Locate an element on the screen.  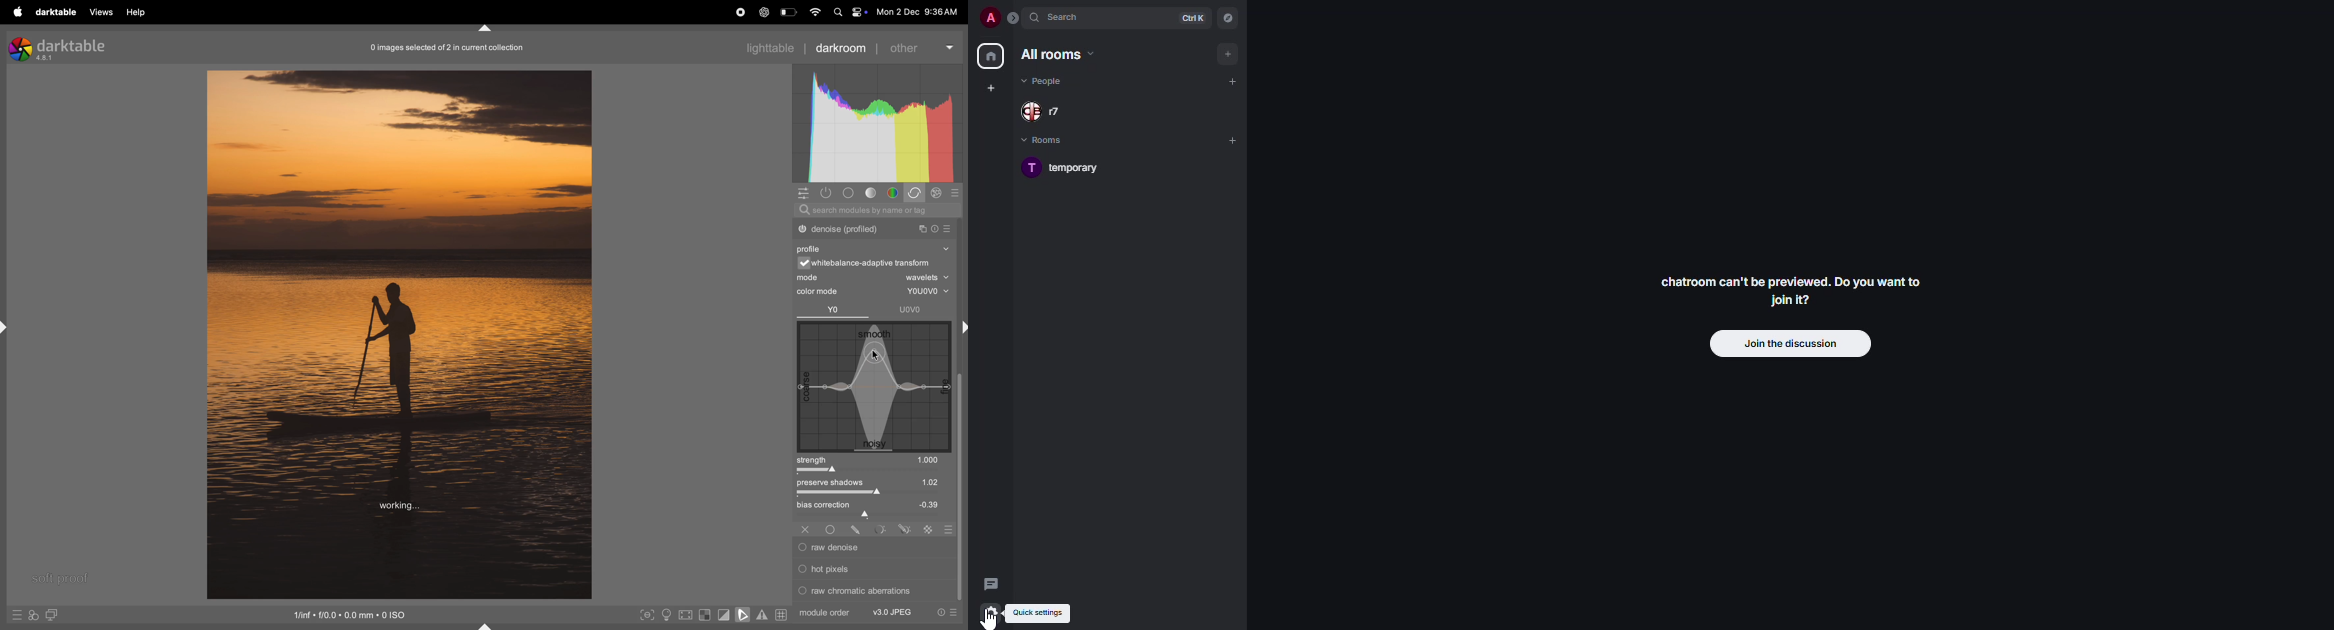
grid is located at coordinates (781, 616).